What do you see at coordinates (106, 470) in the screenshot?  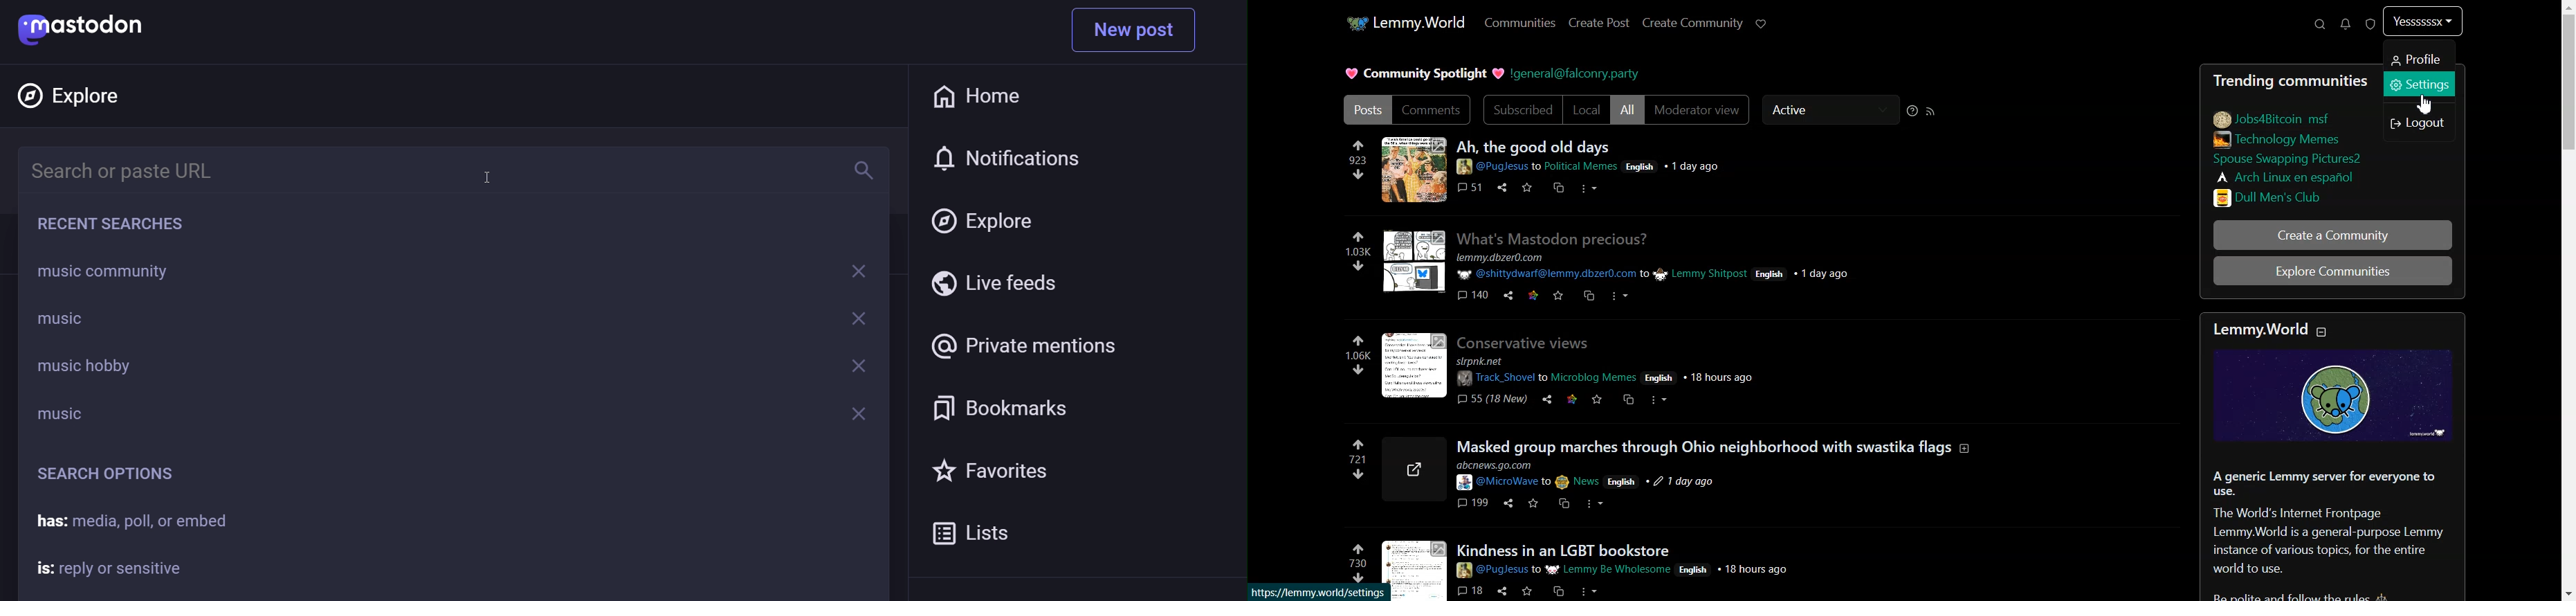 I see `search option` at bounding box center [106, 470].